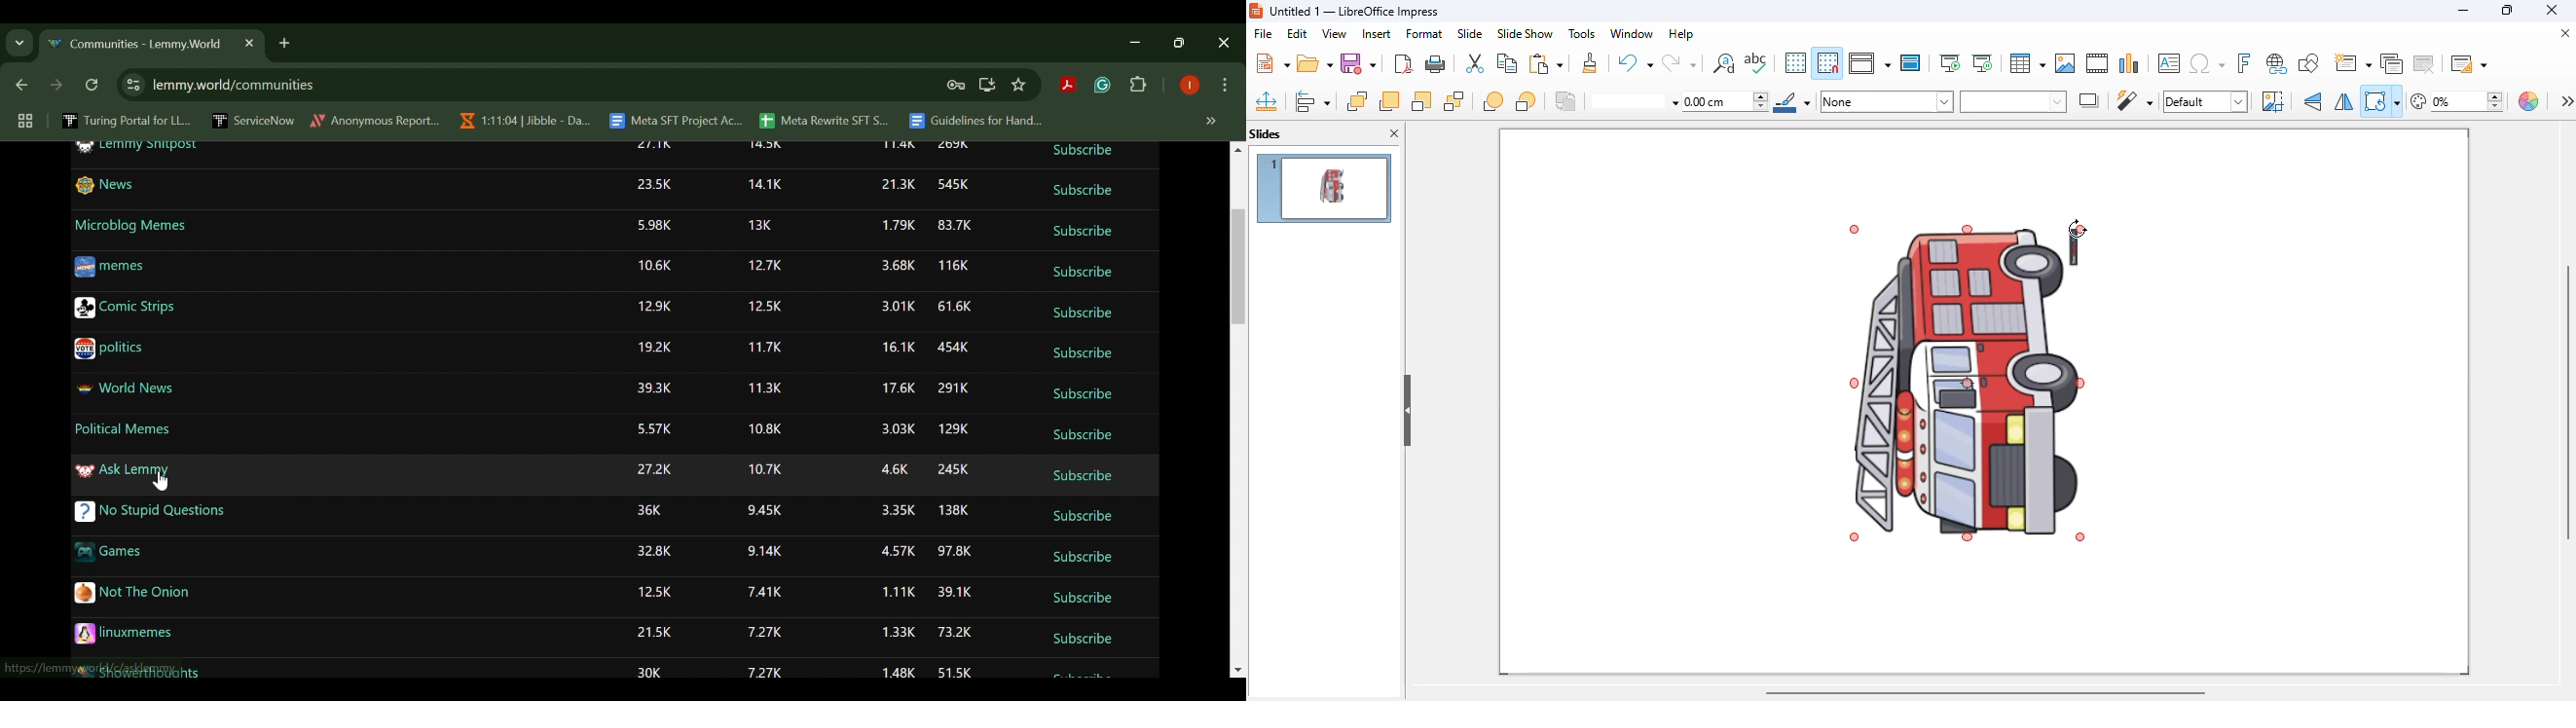 The width and height of the screenshot is (2576, 728). I want to click on area style/filling, so click(1888, 101).